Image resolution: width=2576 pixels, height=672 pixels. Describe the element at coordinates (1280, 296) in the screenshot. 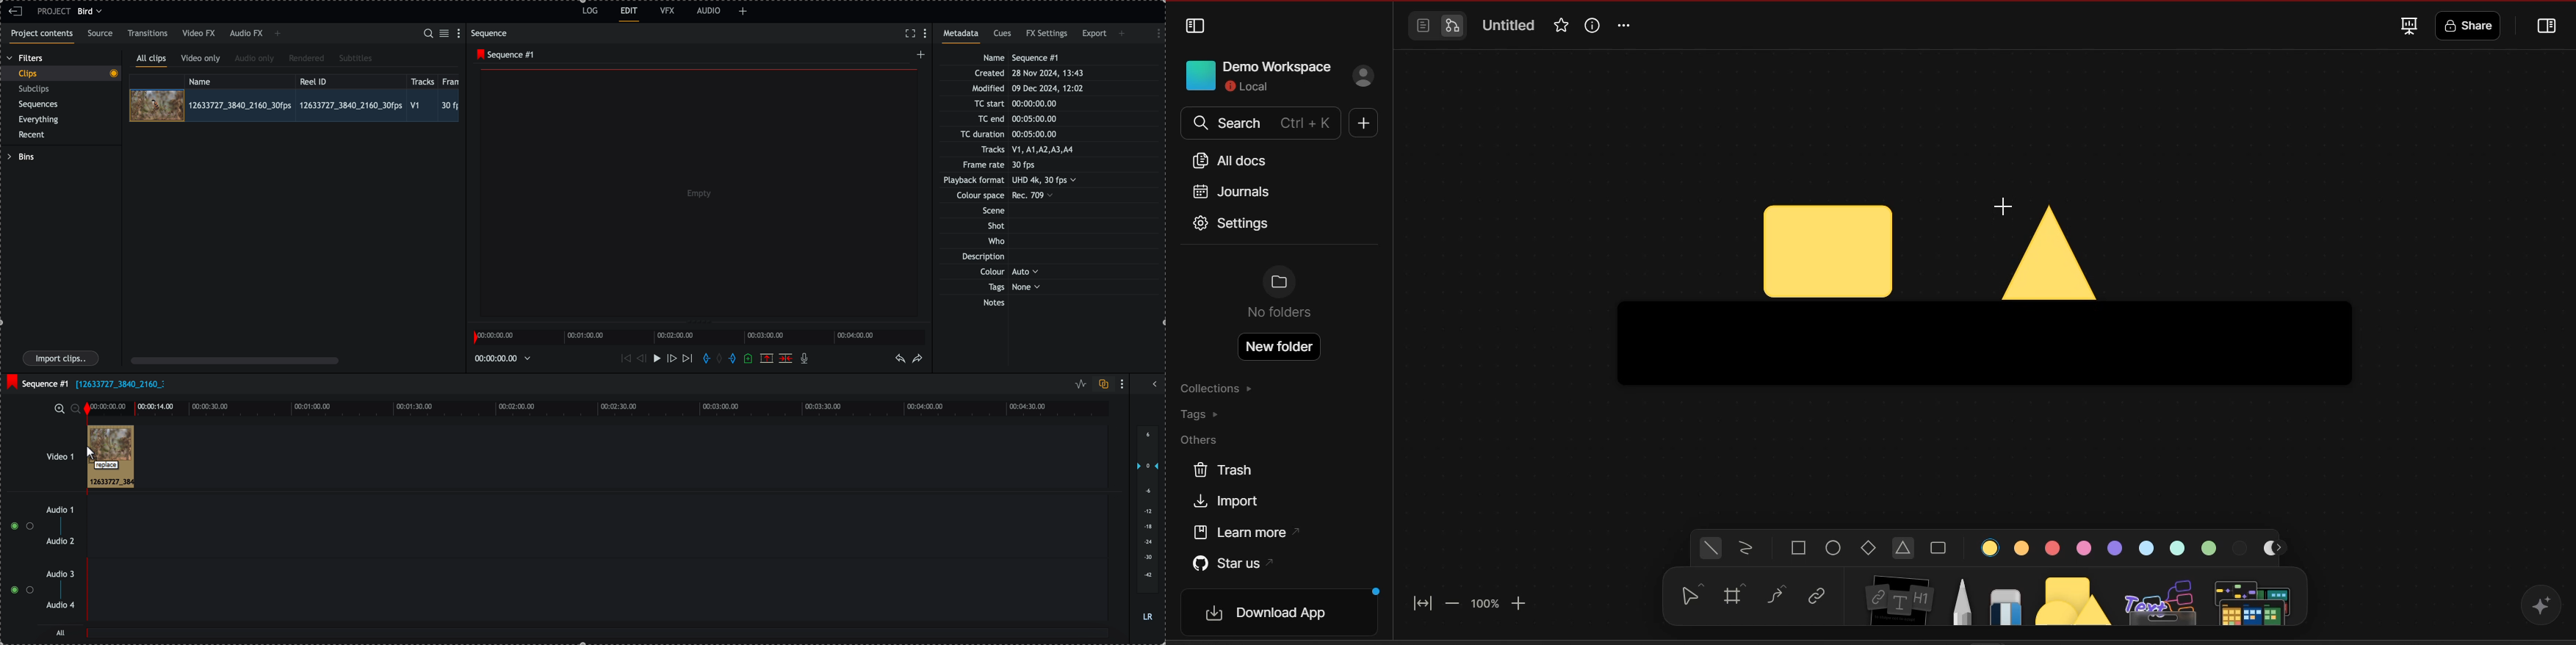

I see `No folder` at that location.